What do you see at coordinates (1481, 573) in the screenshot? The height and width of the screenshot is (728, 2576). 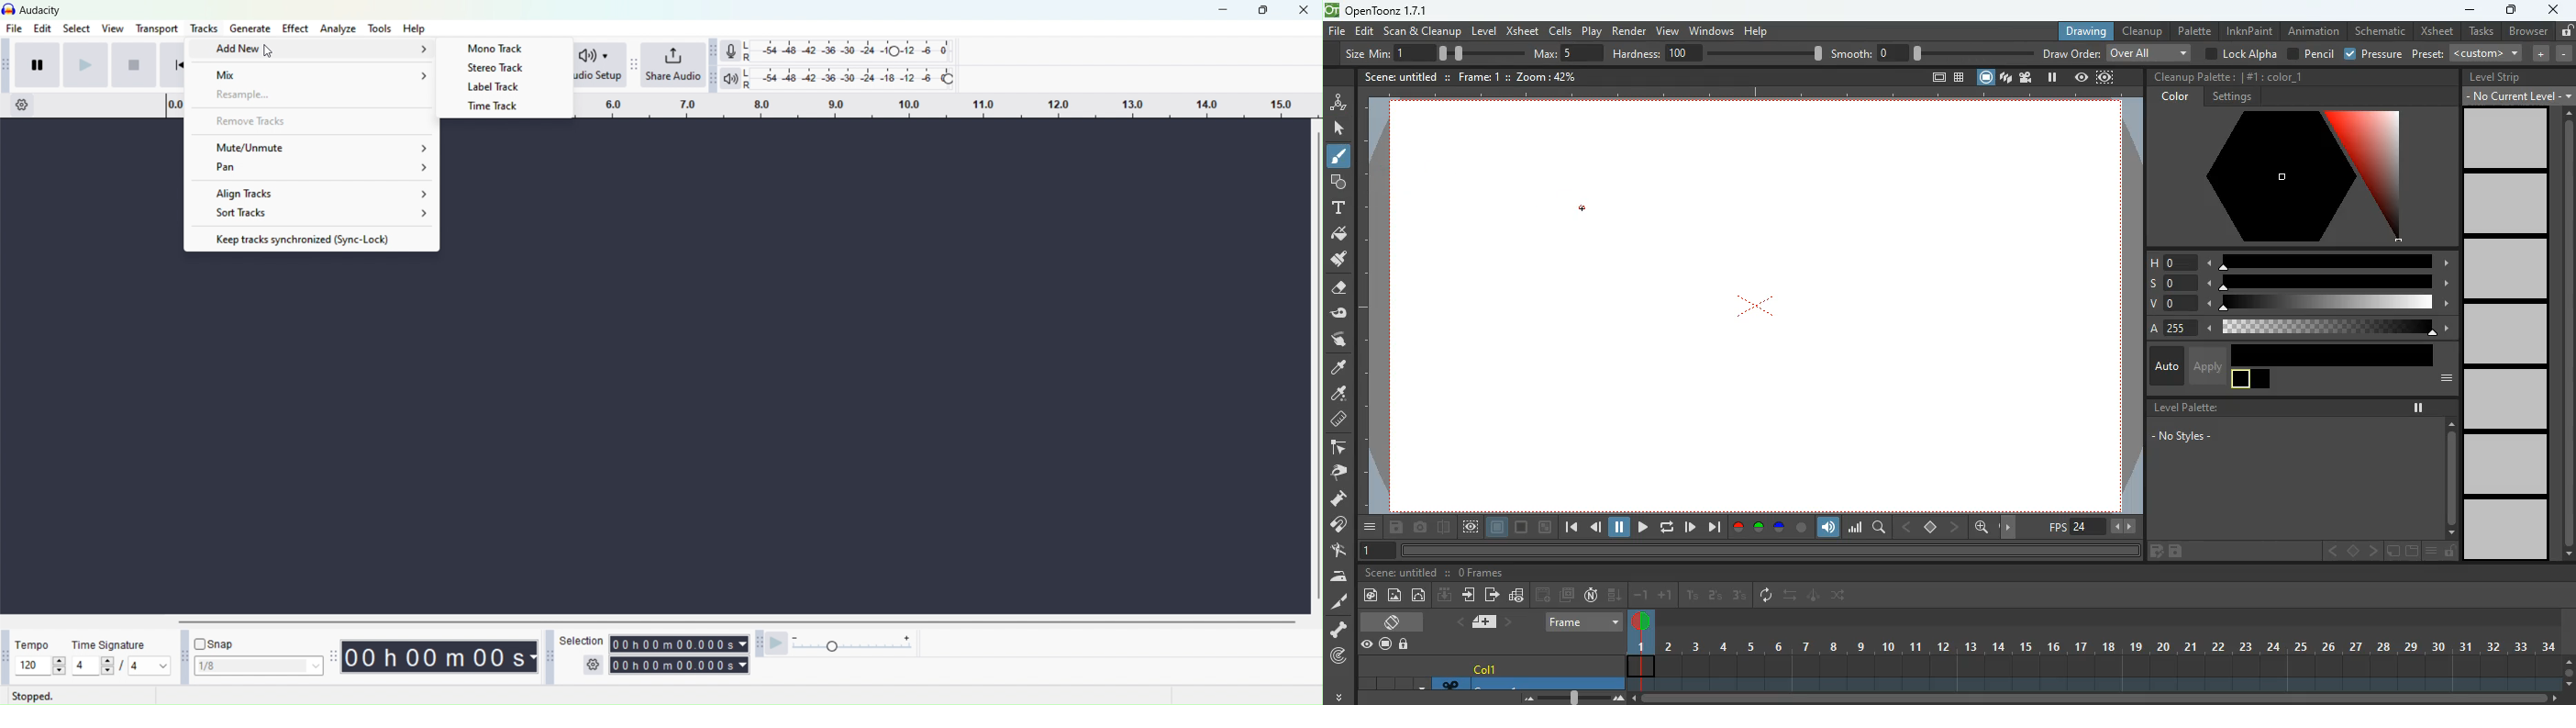 I see `frames` at bounding box center [1481, 573].